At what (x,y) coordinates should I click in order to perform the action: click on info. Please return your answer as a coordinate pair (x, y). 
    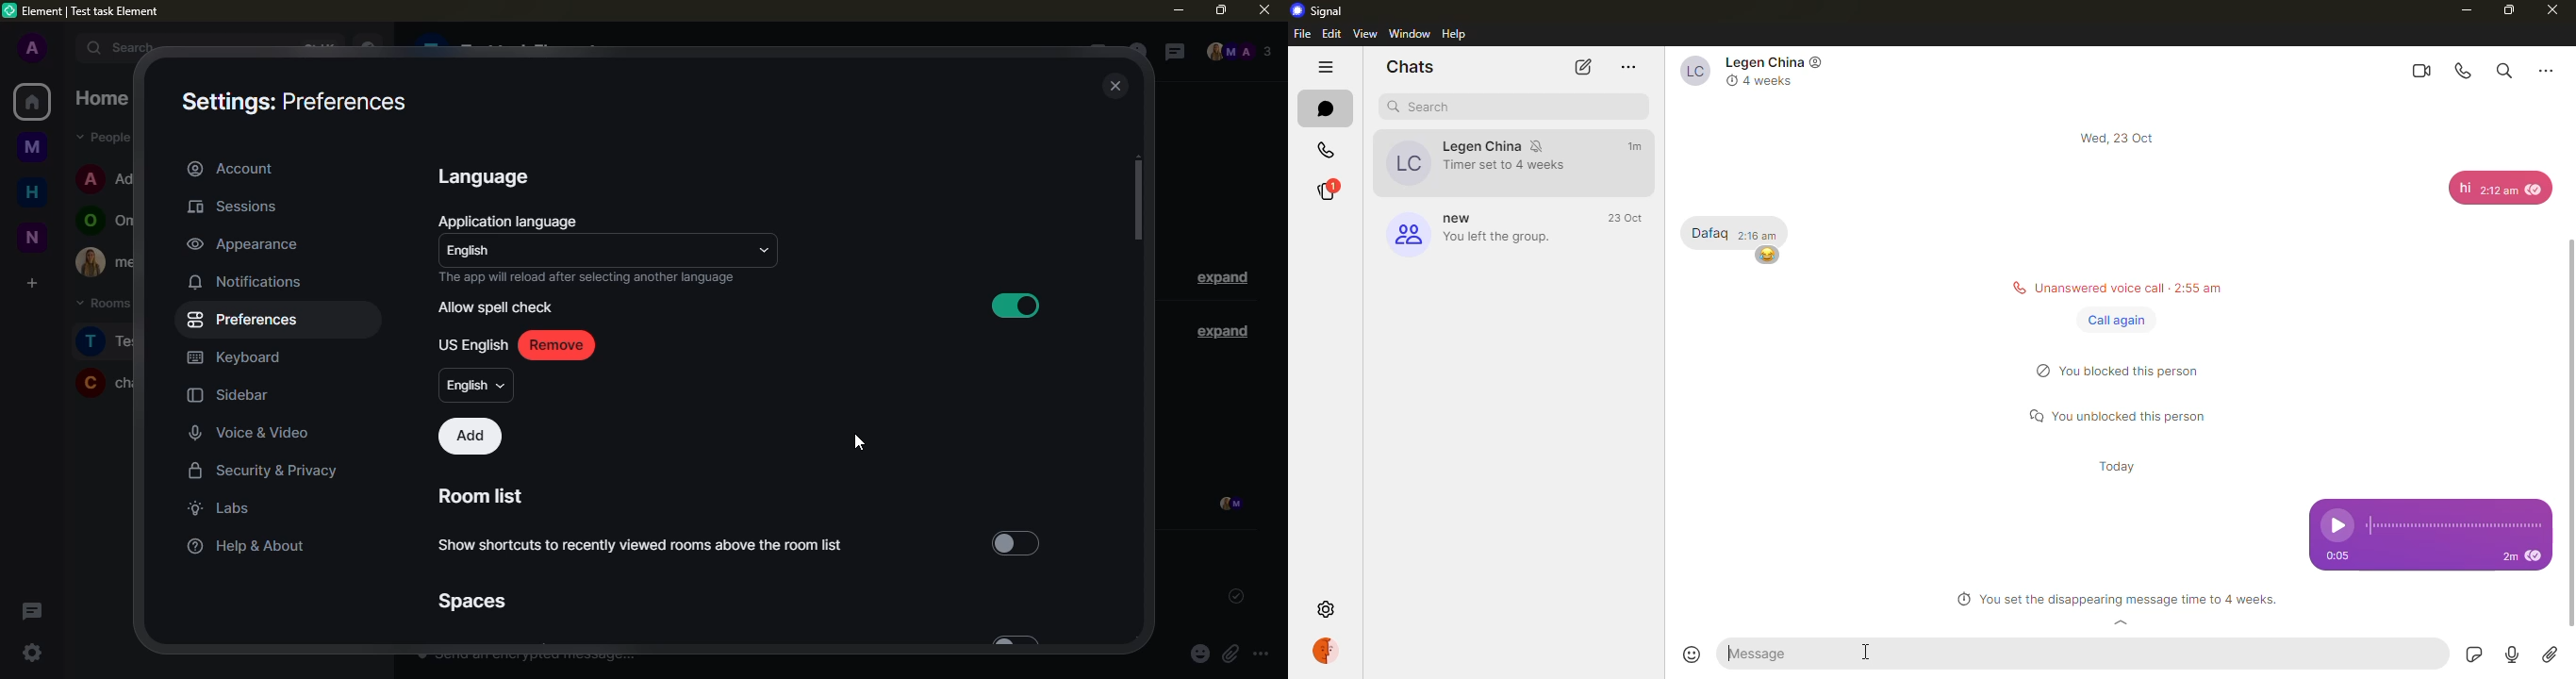
    Looking at the image, I should click on (587, 278).